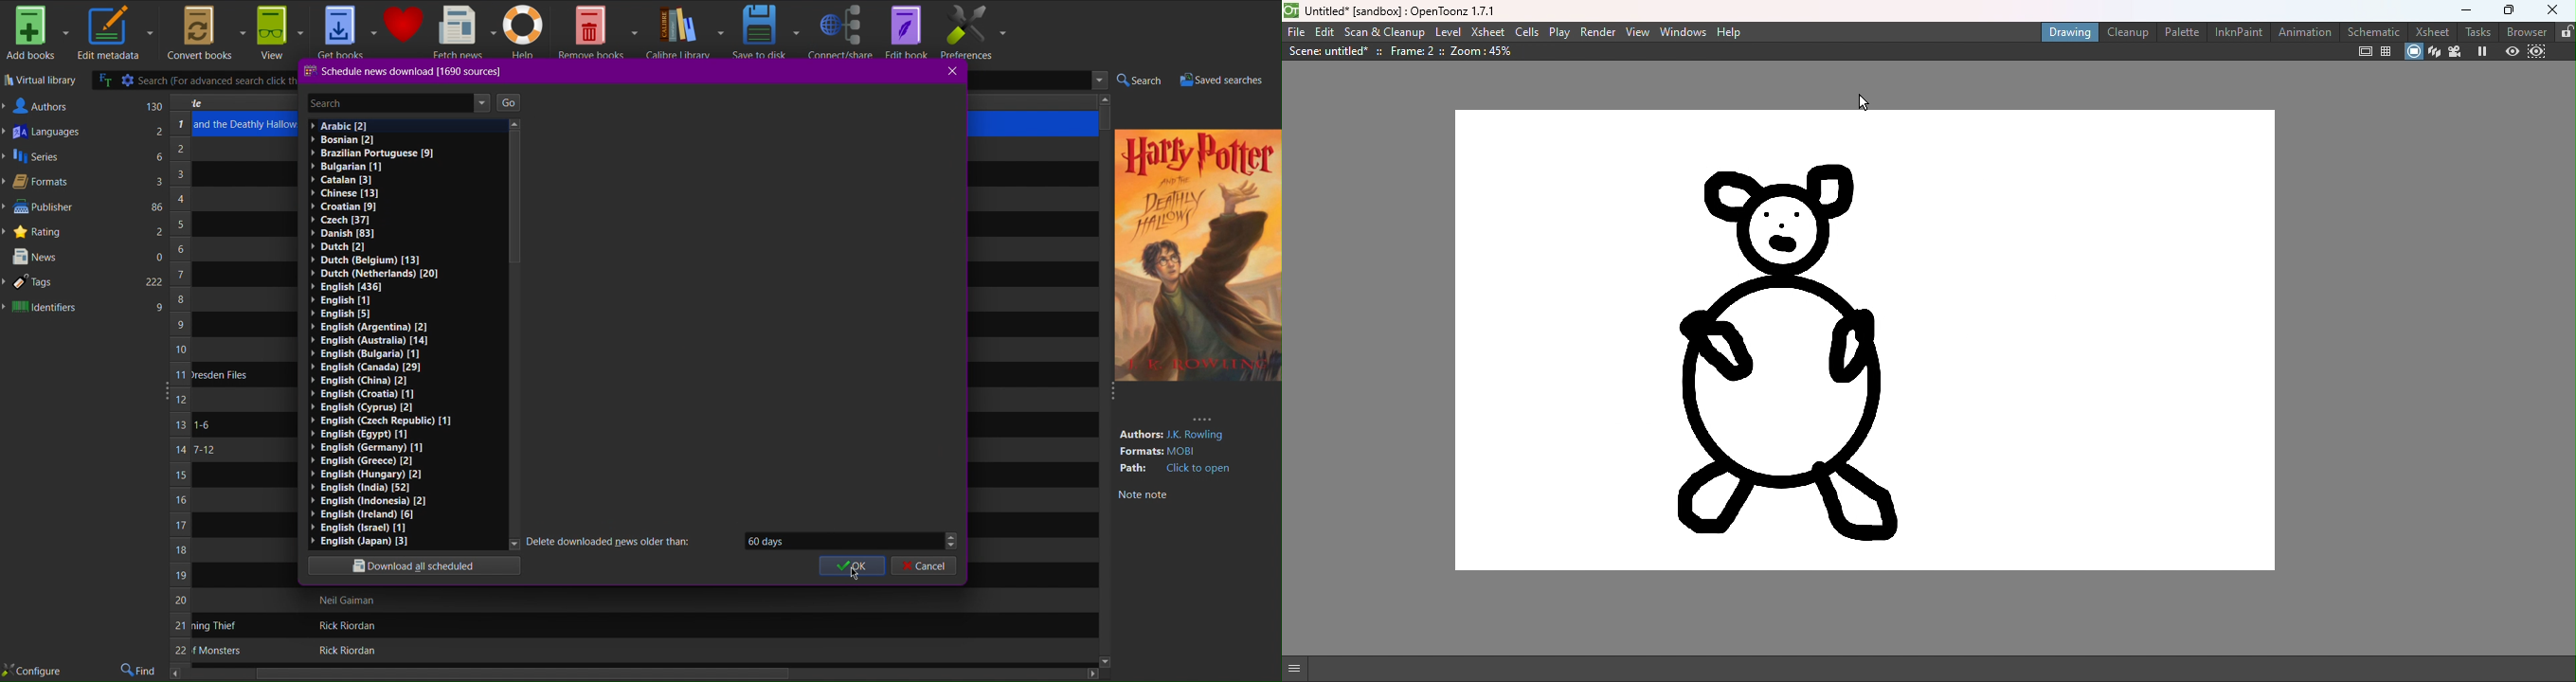 The height and width of the screenshot is (700, 2576). Describe the element at coordinates (345, 651) in the screenshot. I see `Rick Riordan` at that location.